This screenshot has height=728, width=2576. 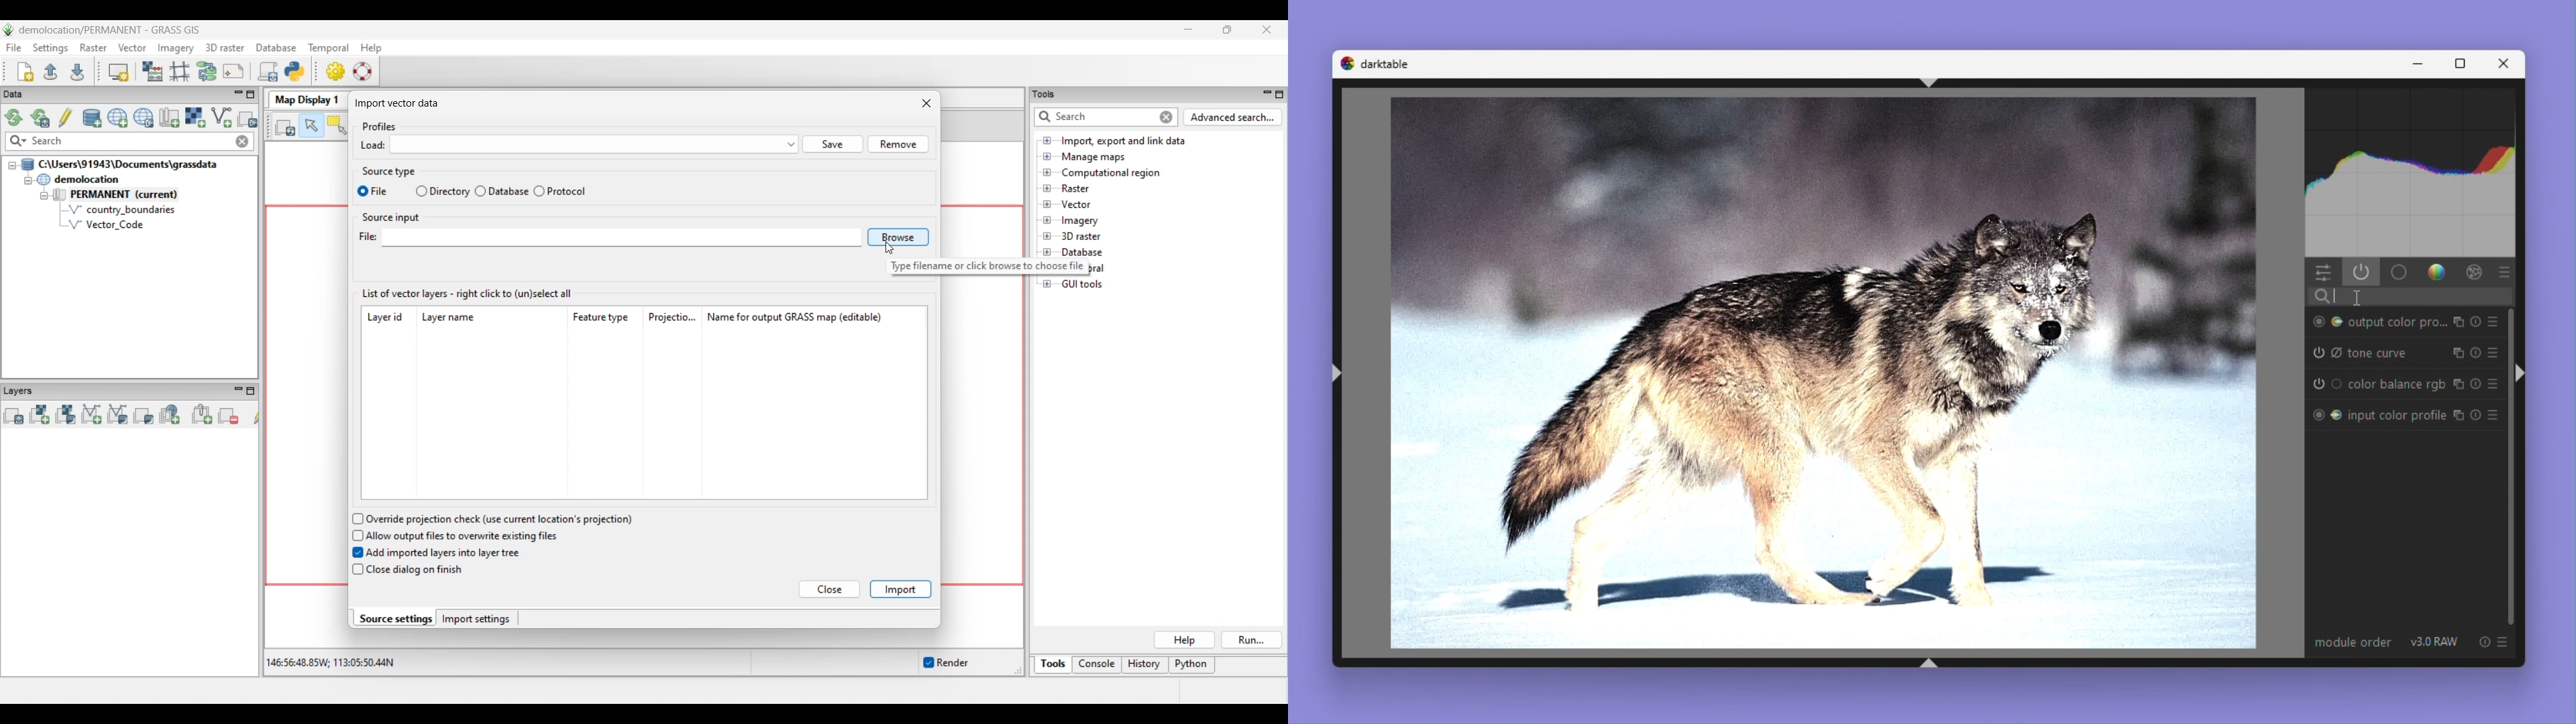 I want to click on shift+ctrl+l, so click(x=1338, y=372).